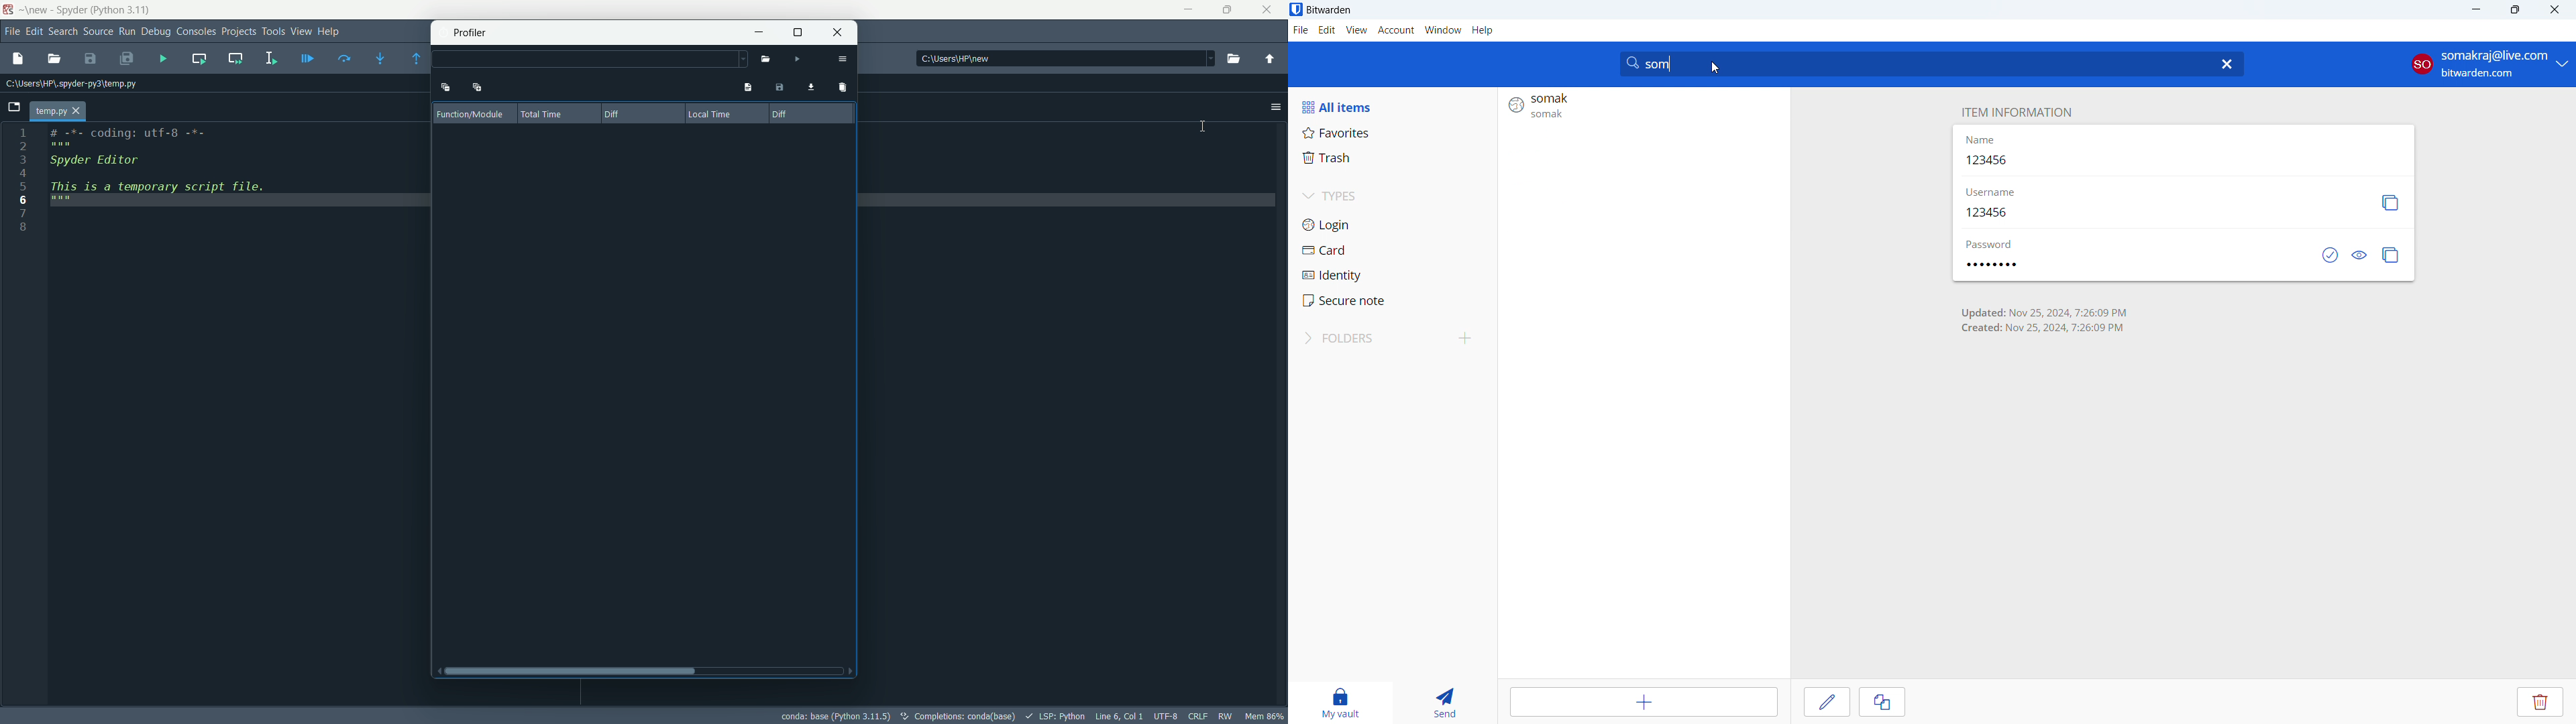 This screenshot has height=728, width=2576. I want to click on cursor position, so click(1118, 717).